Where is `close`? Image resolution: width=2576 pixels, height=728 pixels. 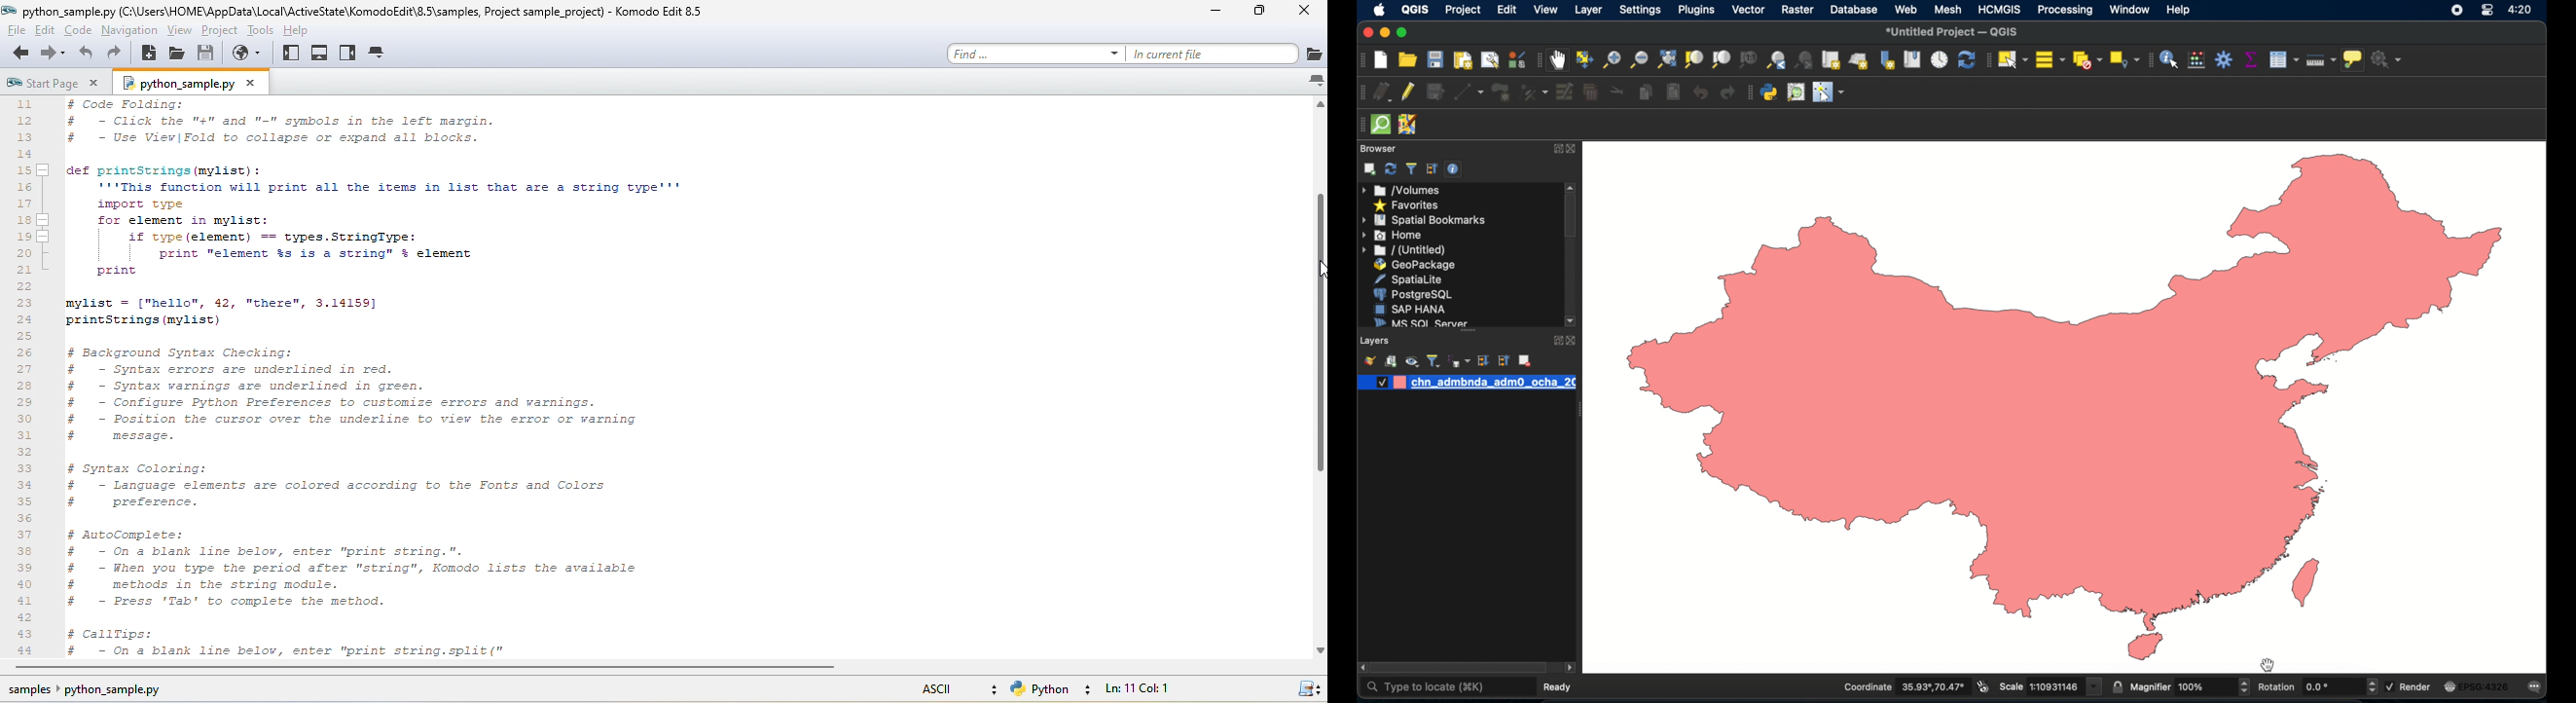
close is located at coordinates (1577, 150).